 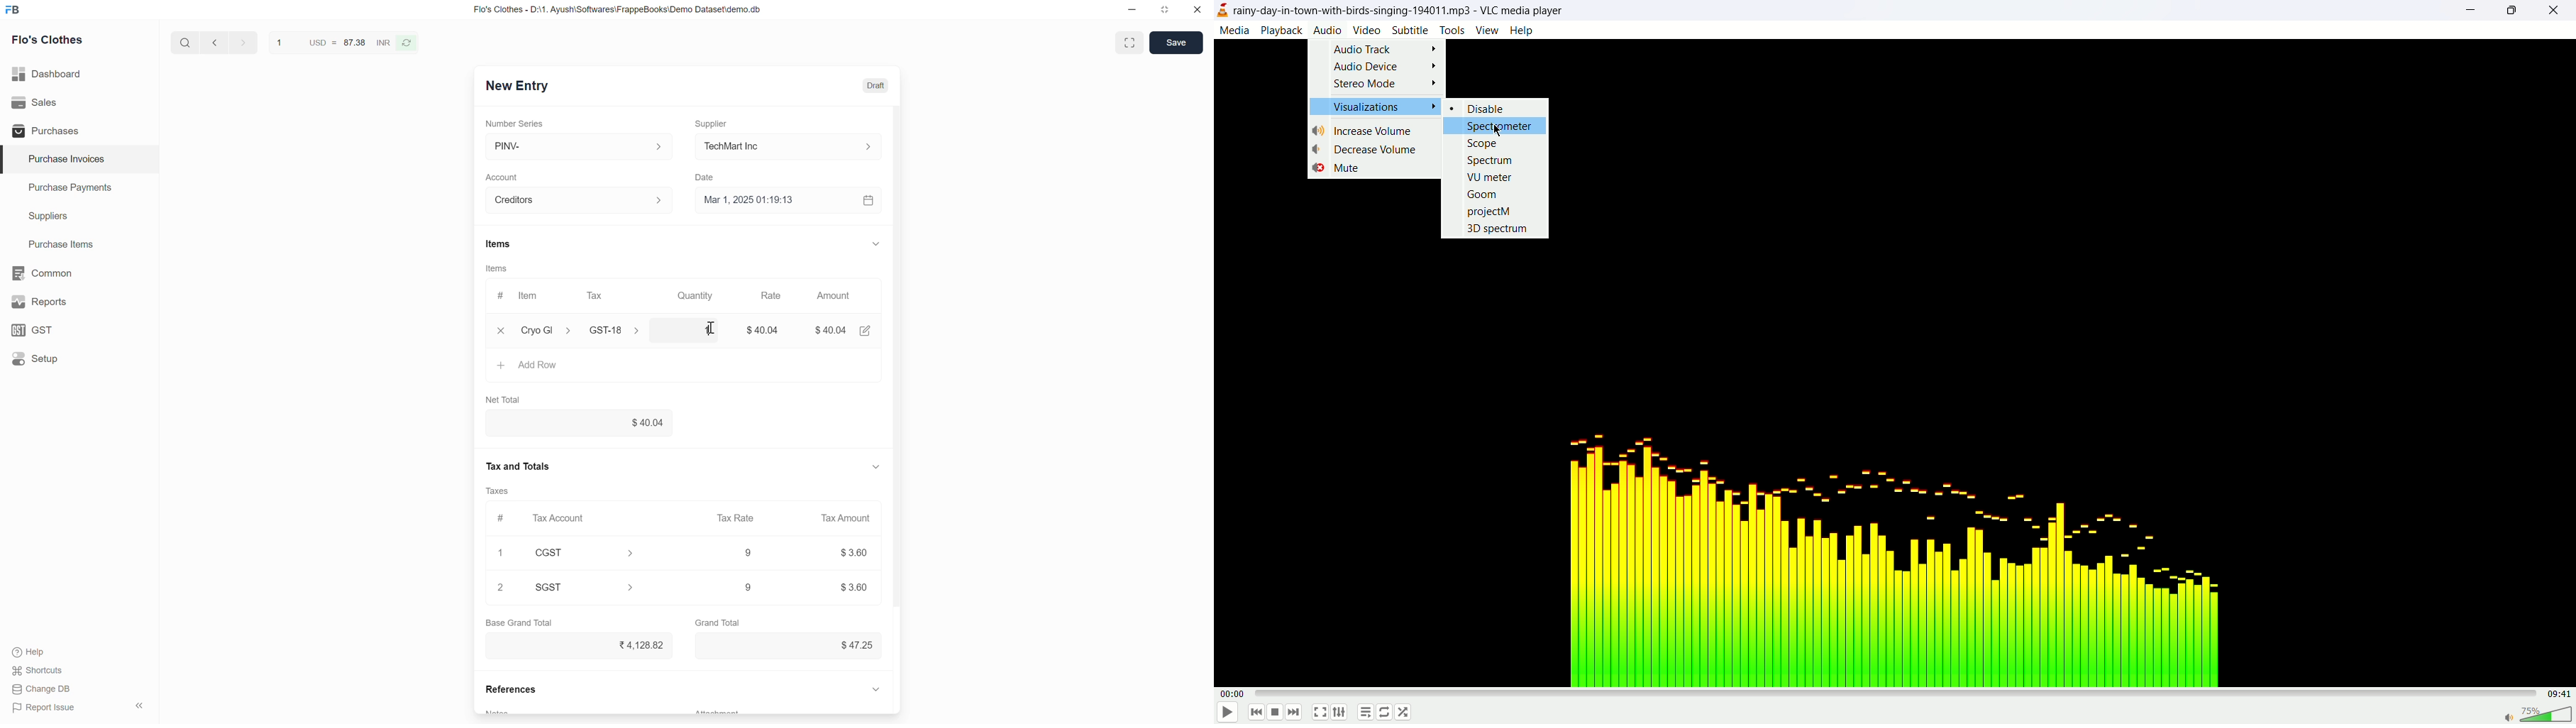 What do you see at coordinates (37, 358) in the screenshot?
I see `Setup` at bounding box center [37, 358].